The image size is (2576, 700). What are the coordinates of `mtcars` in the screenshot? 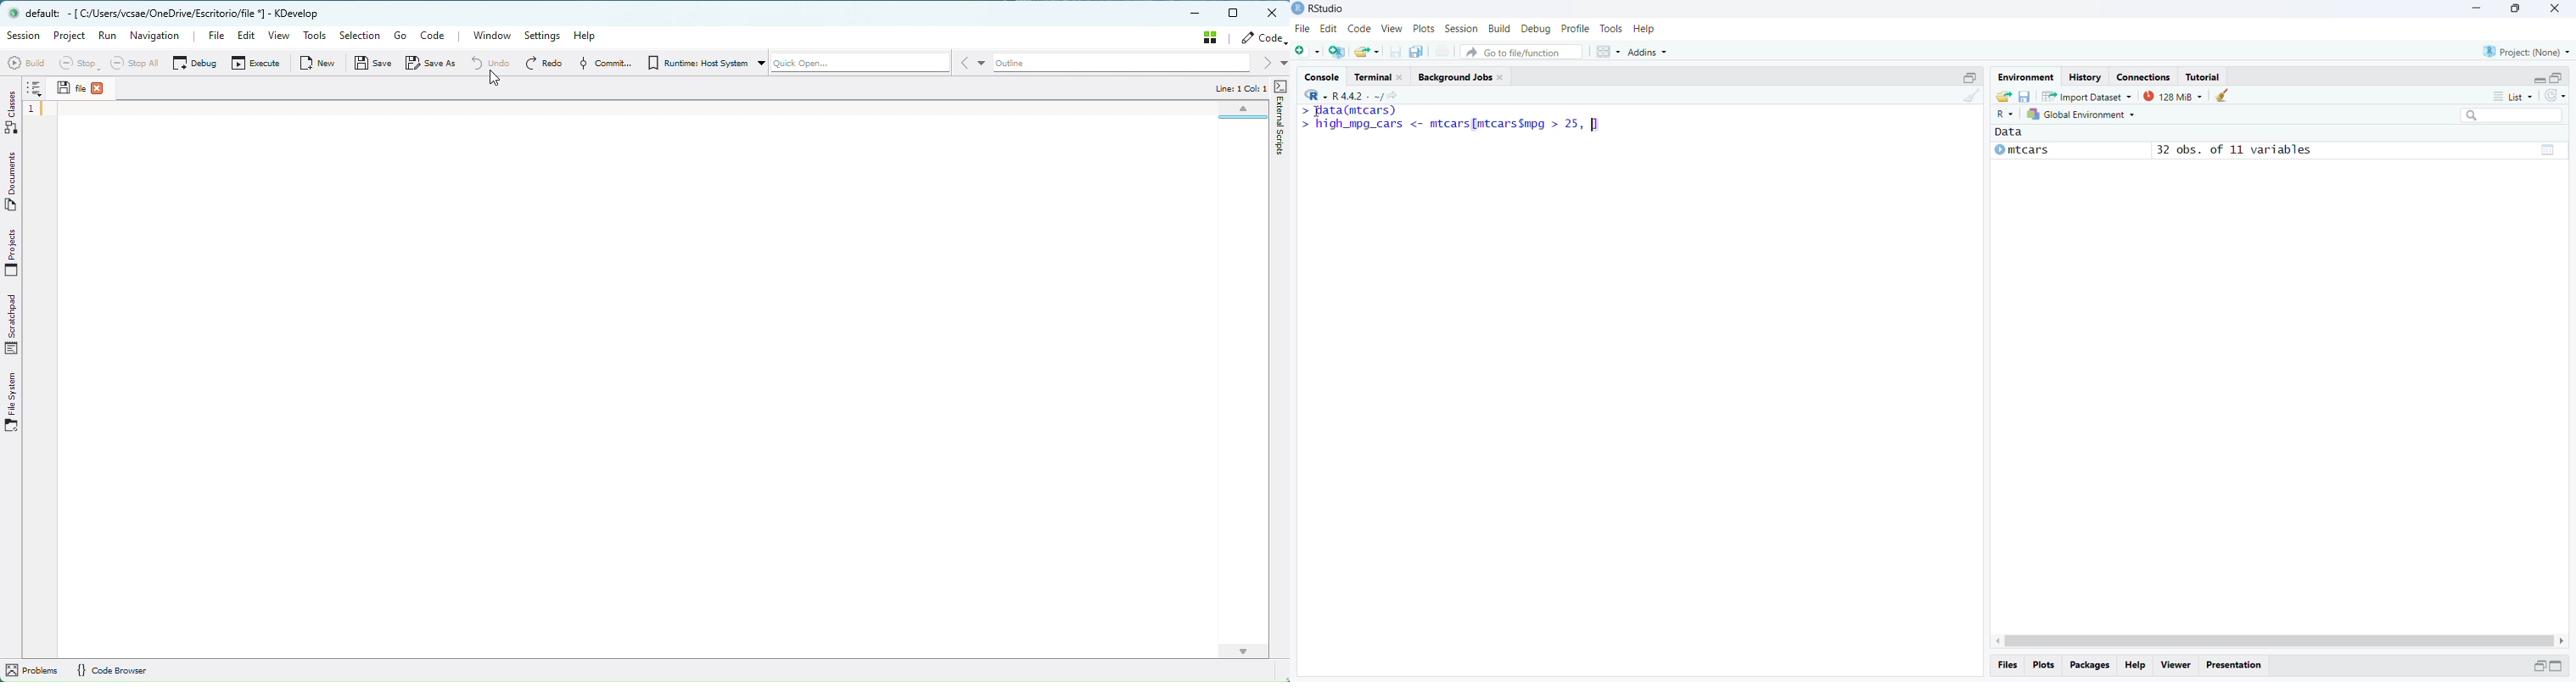 It's located at (2021, 150).